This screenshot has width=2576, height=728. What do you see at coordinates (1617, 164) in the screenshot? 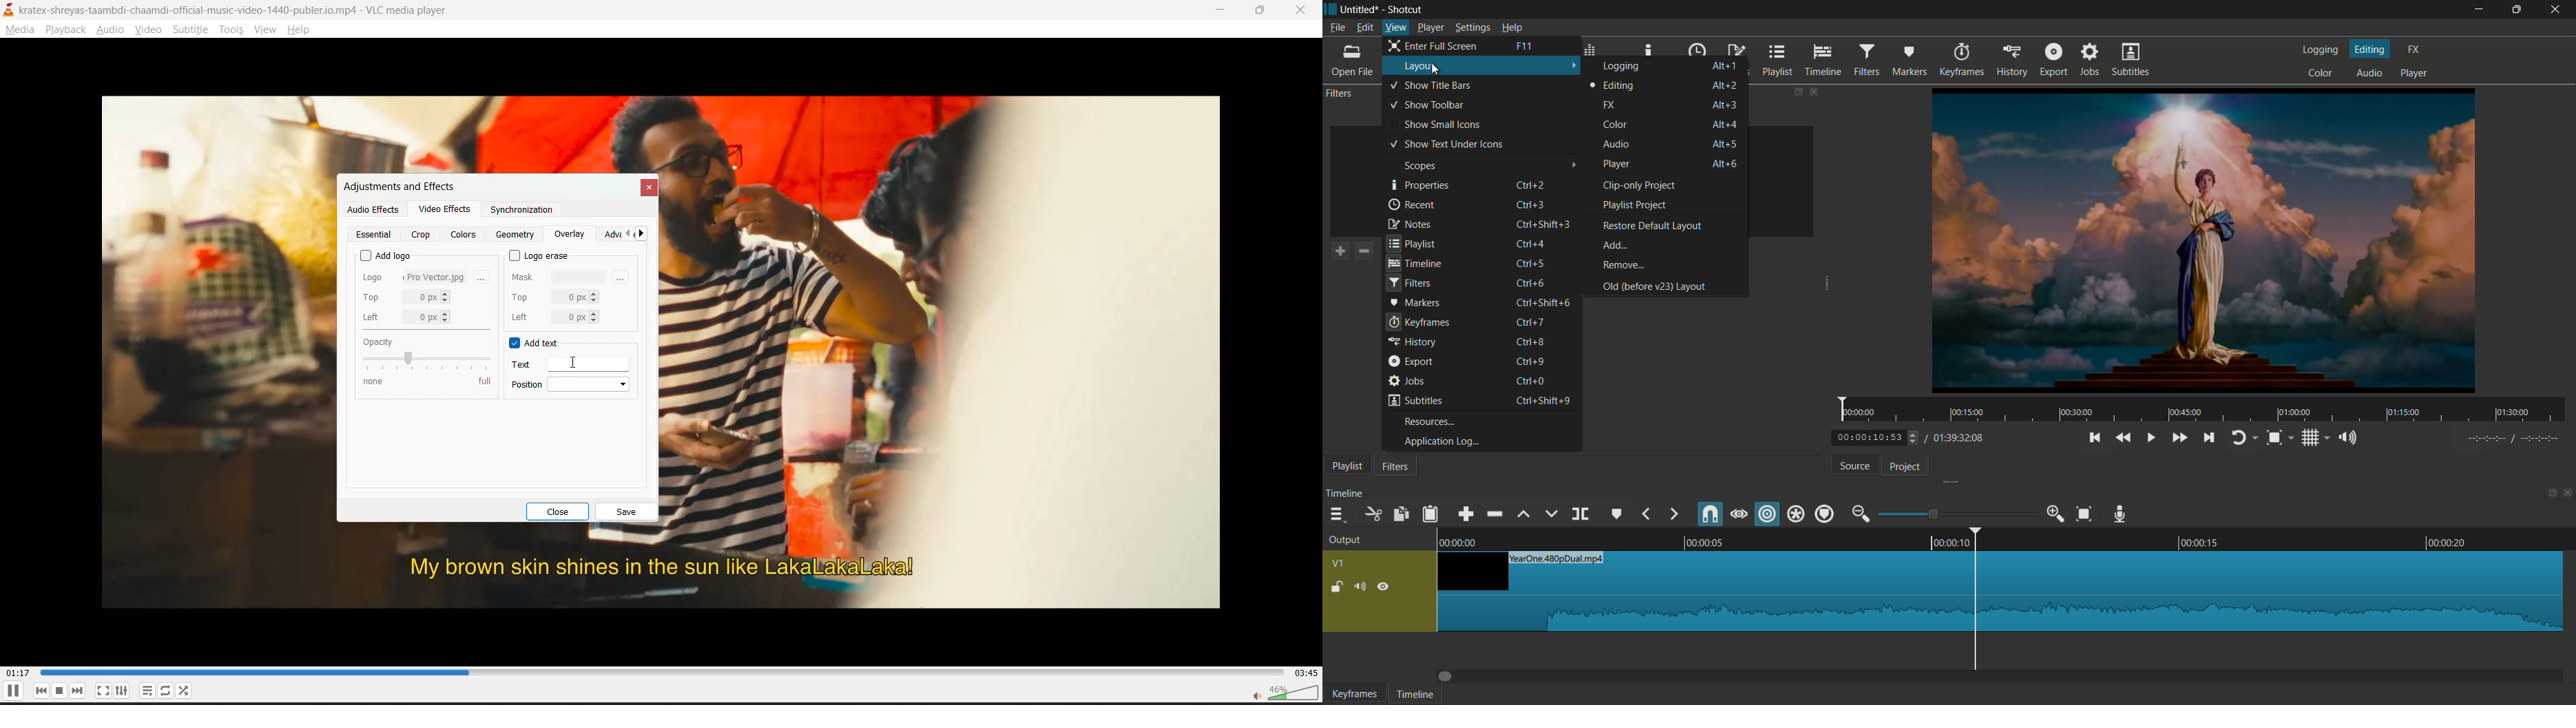
I see `player` at bounding box center [1617, 164].